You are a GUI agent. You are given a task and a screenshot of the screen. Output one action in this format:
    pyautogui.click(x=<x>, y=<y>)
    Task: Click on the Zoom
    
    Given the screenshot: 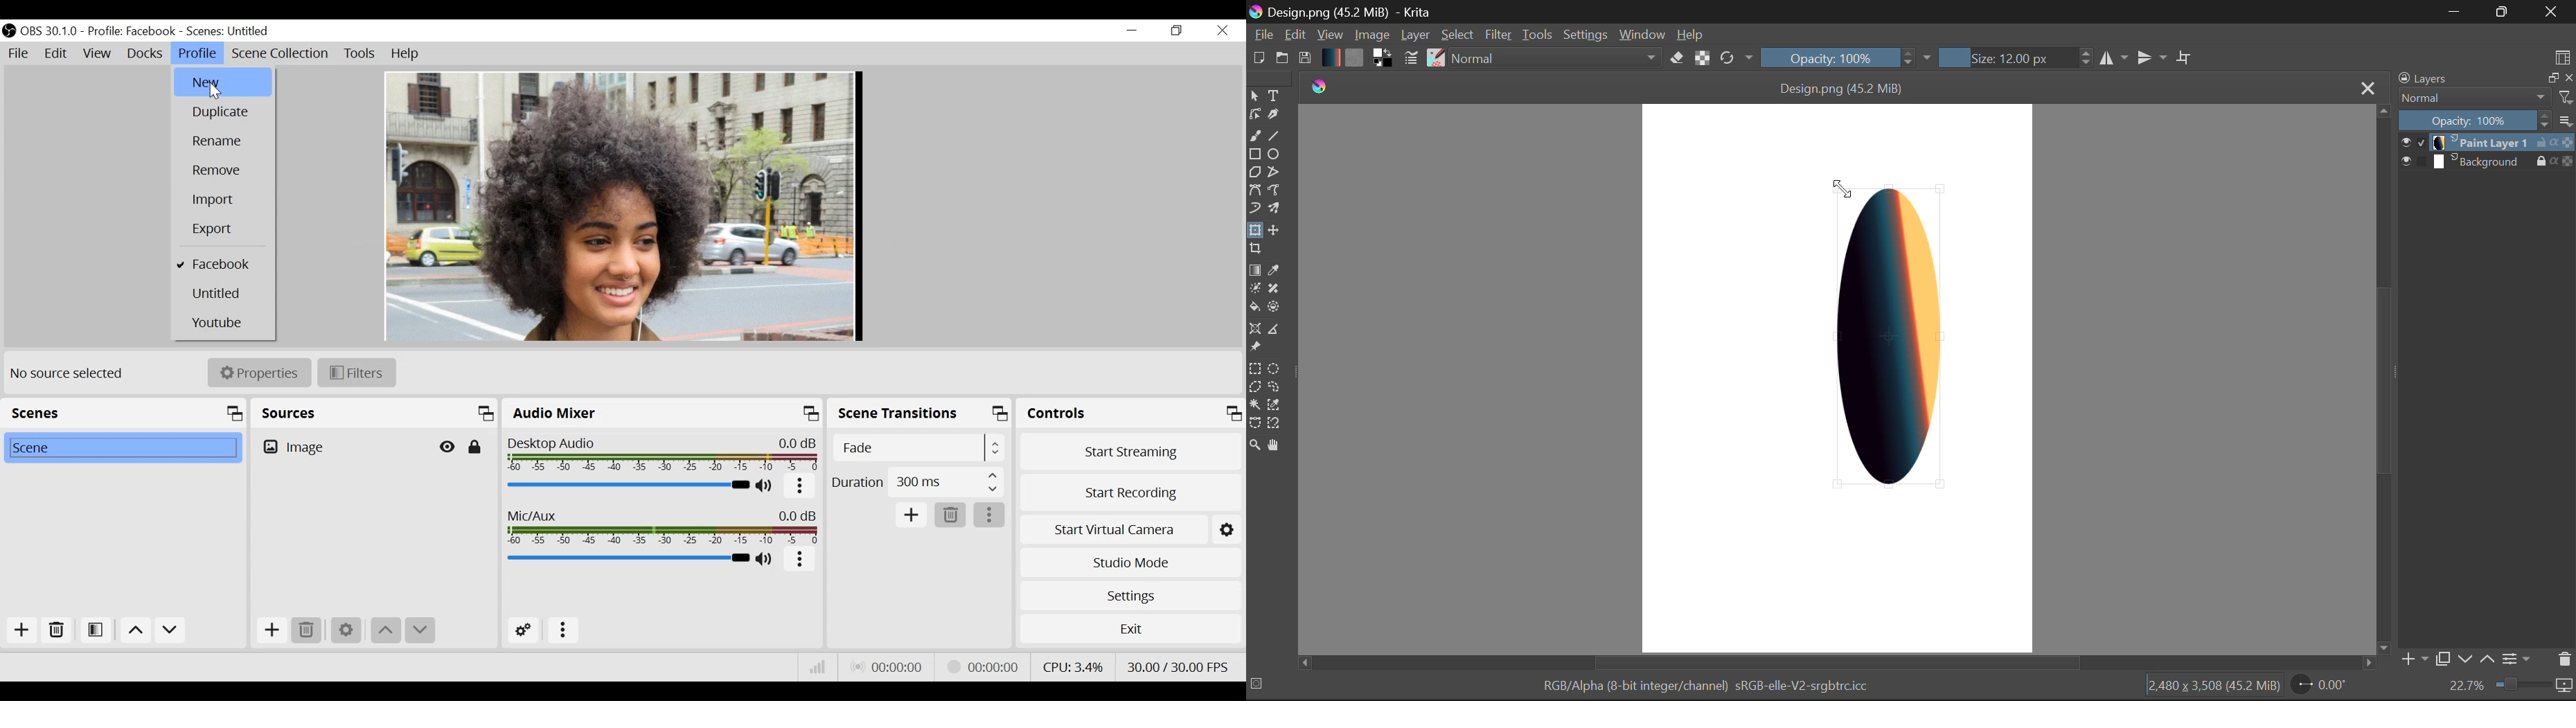 What is the action you would take?
    pyautogui.click(x=2510, y=687)
    